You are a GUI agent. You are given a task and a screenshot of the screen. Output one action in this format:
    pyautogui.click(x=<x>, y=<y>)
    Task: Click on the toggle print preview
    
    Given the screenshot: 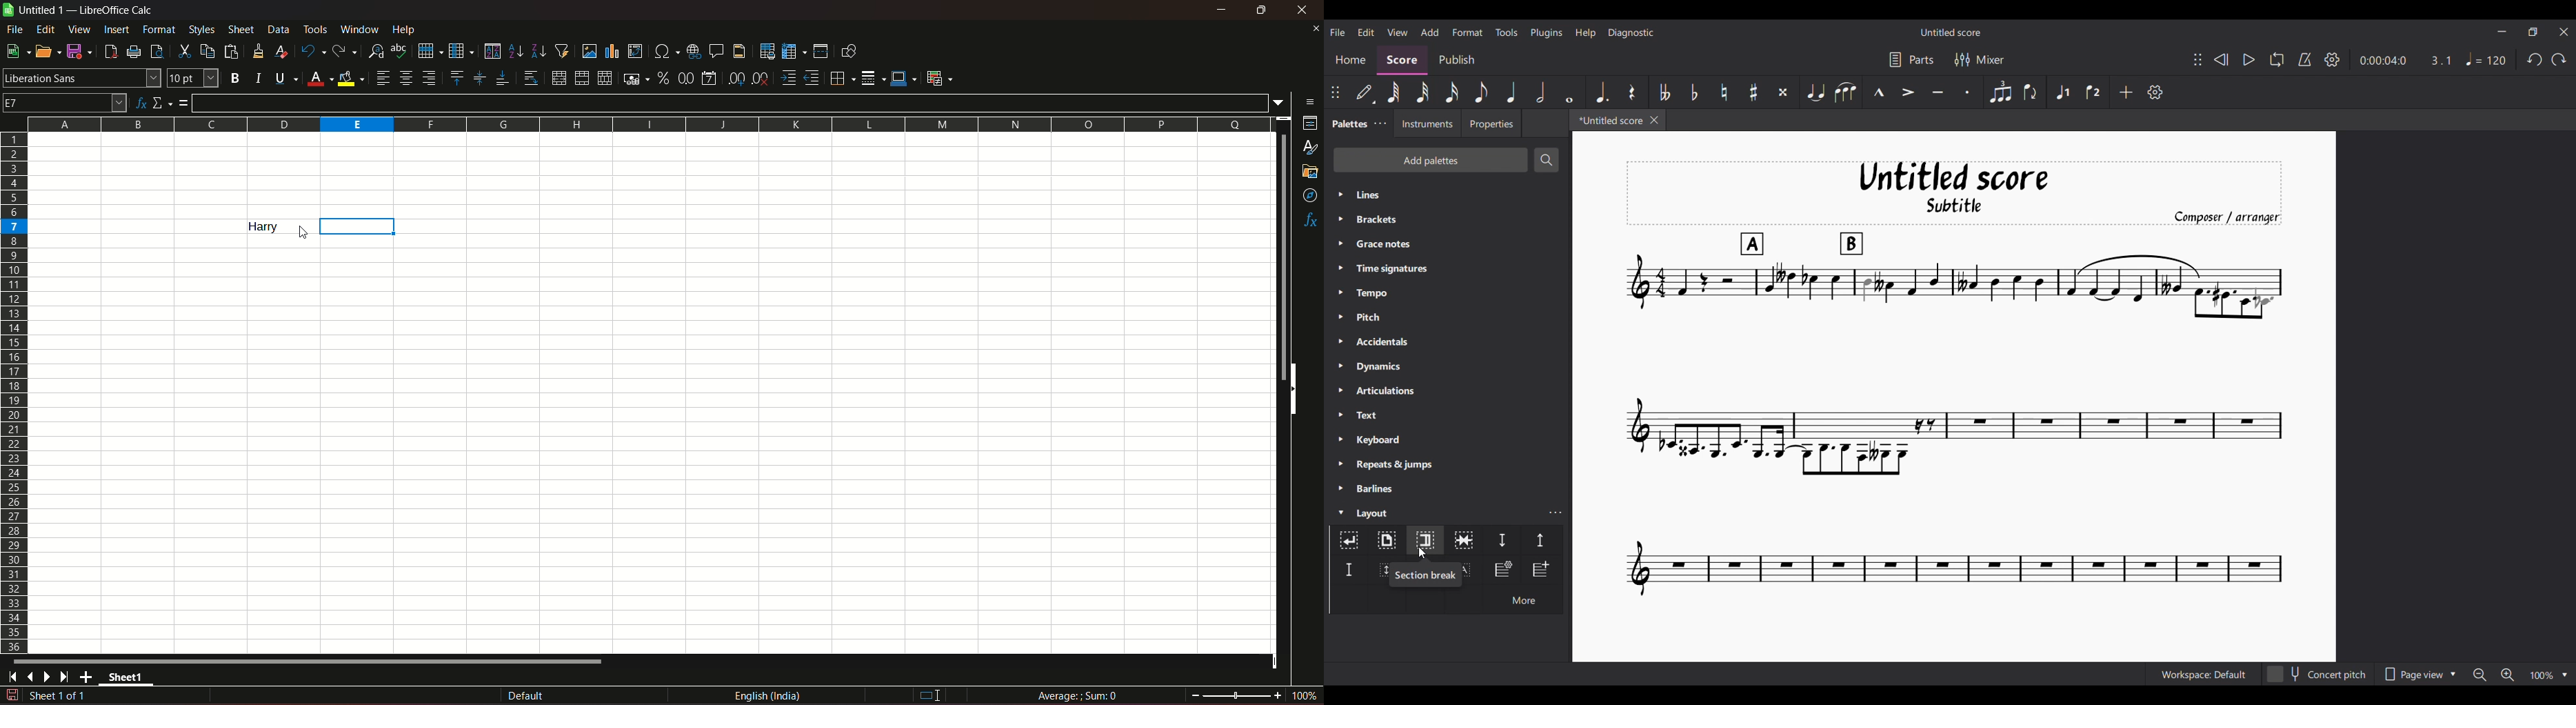 What is the action you would take?
    pyautogui.click(x=155, y=50)
    